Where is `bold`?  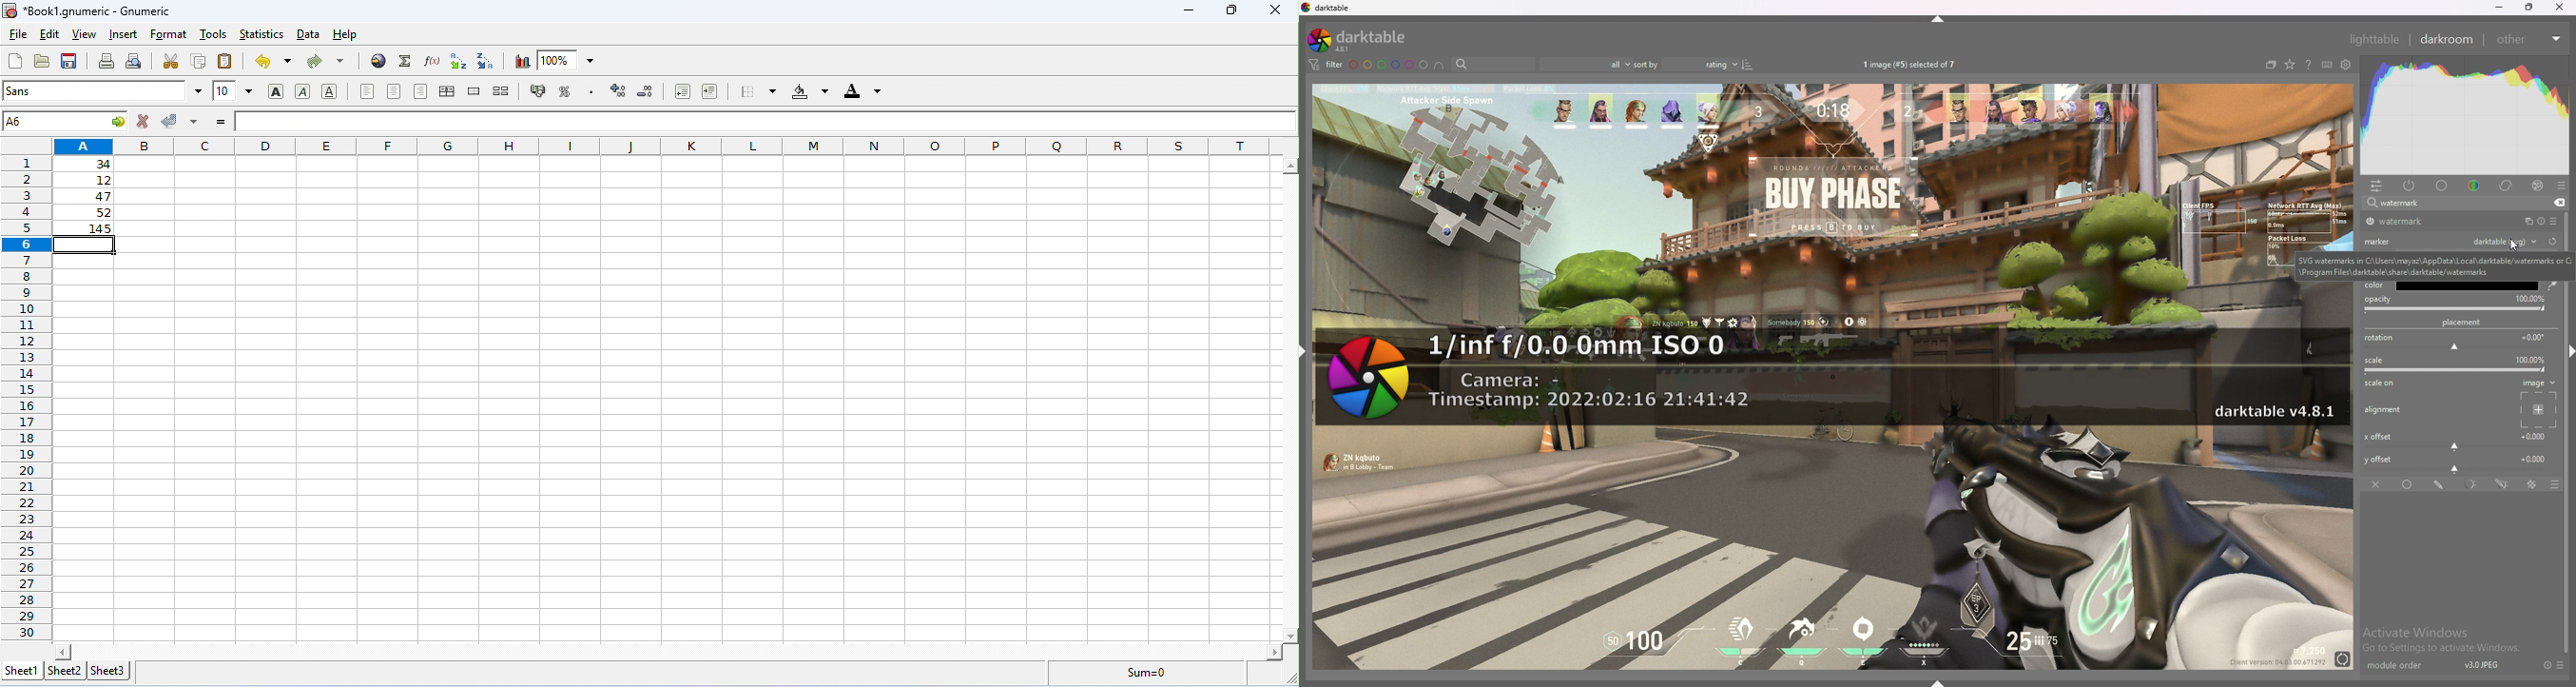 bold is located at coordinates (277, 92).